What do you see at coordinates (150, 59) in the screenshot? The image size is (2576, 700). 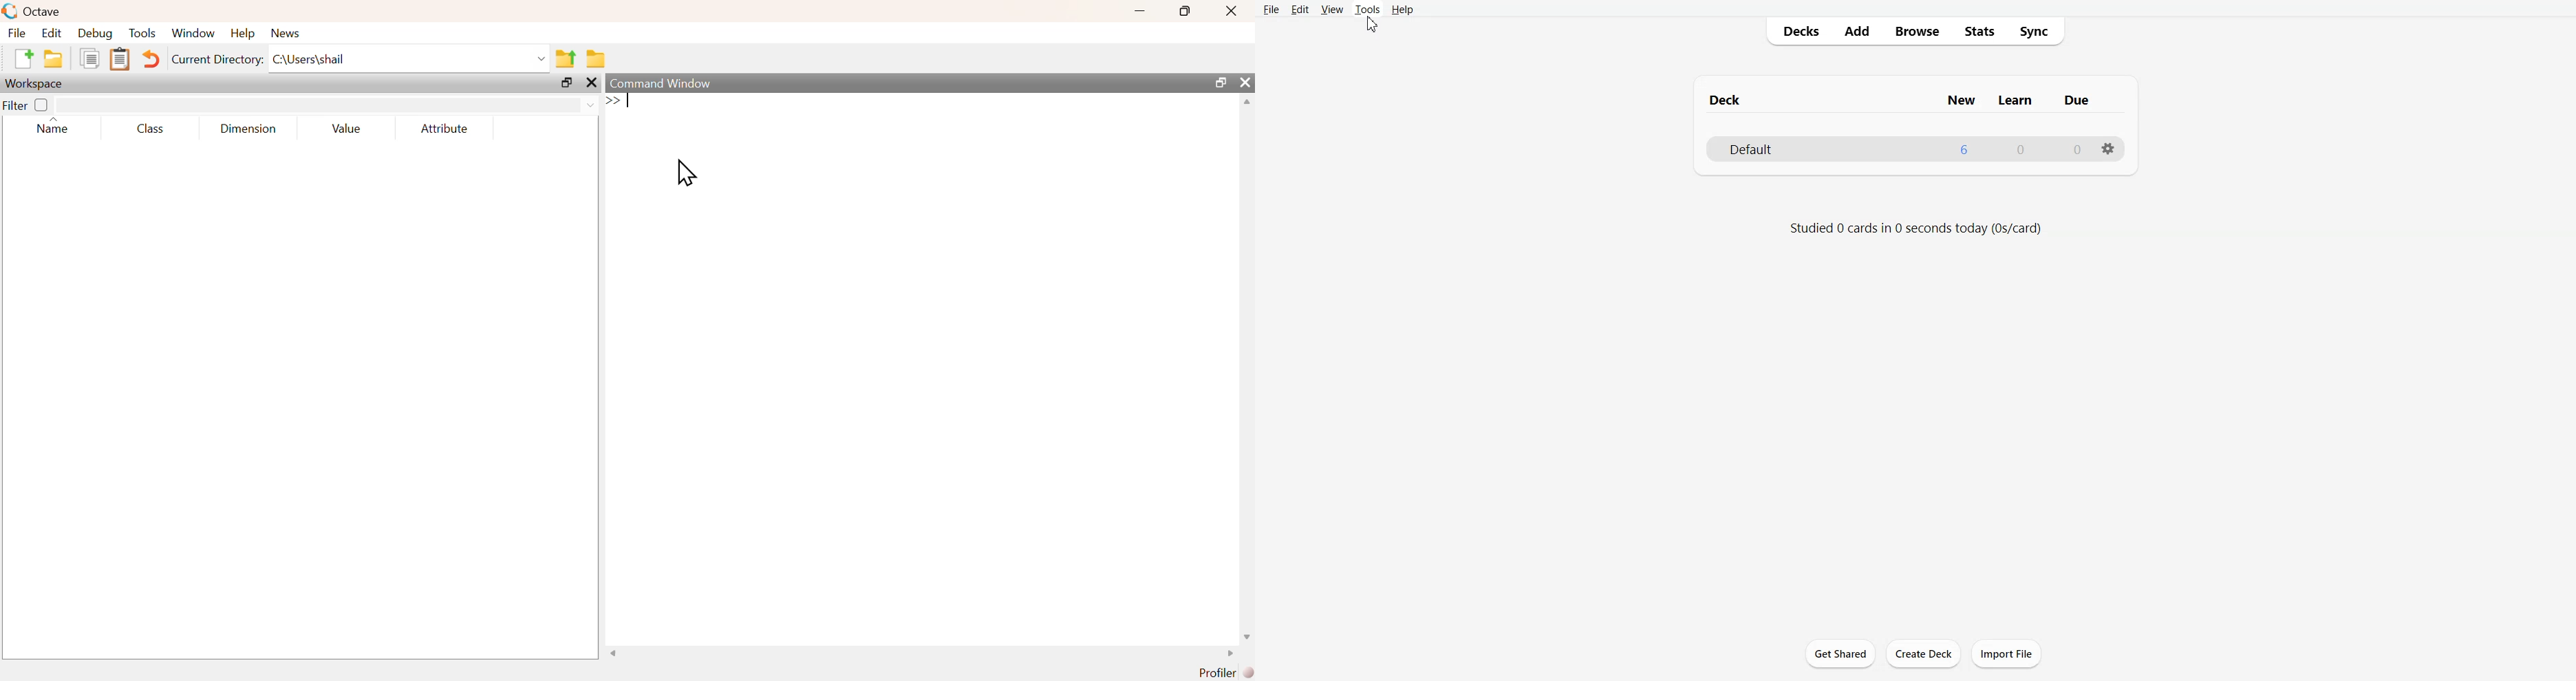 I see `Undo` at bounding box center [150, 59].